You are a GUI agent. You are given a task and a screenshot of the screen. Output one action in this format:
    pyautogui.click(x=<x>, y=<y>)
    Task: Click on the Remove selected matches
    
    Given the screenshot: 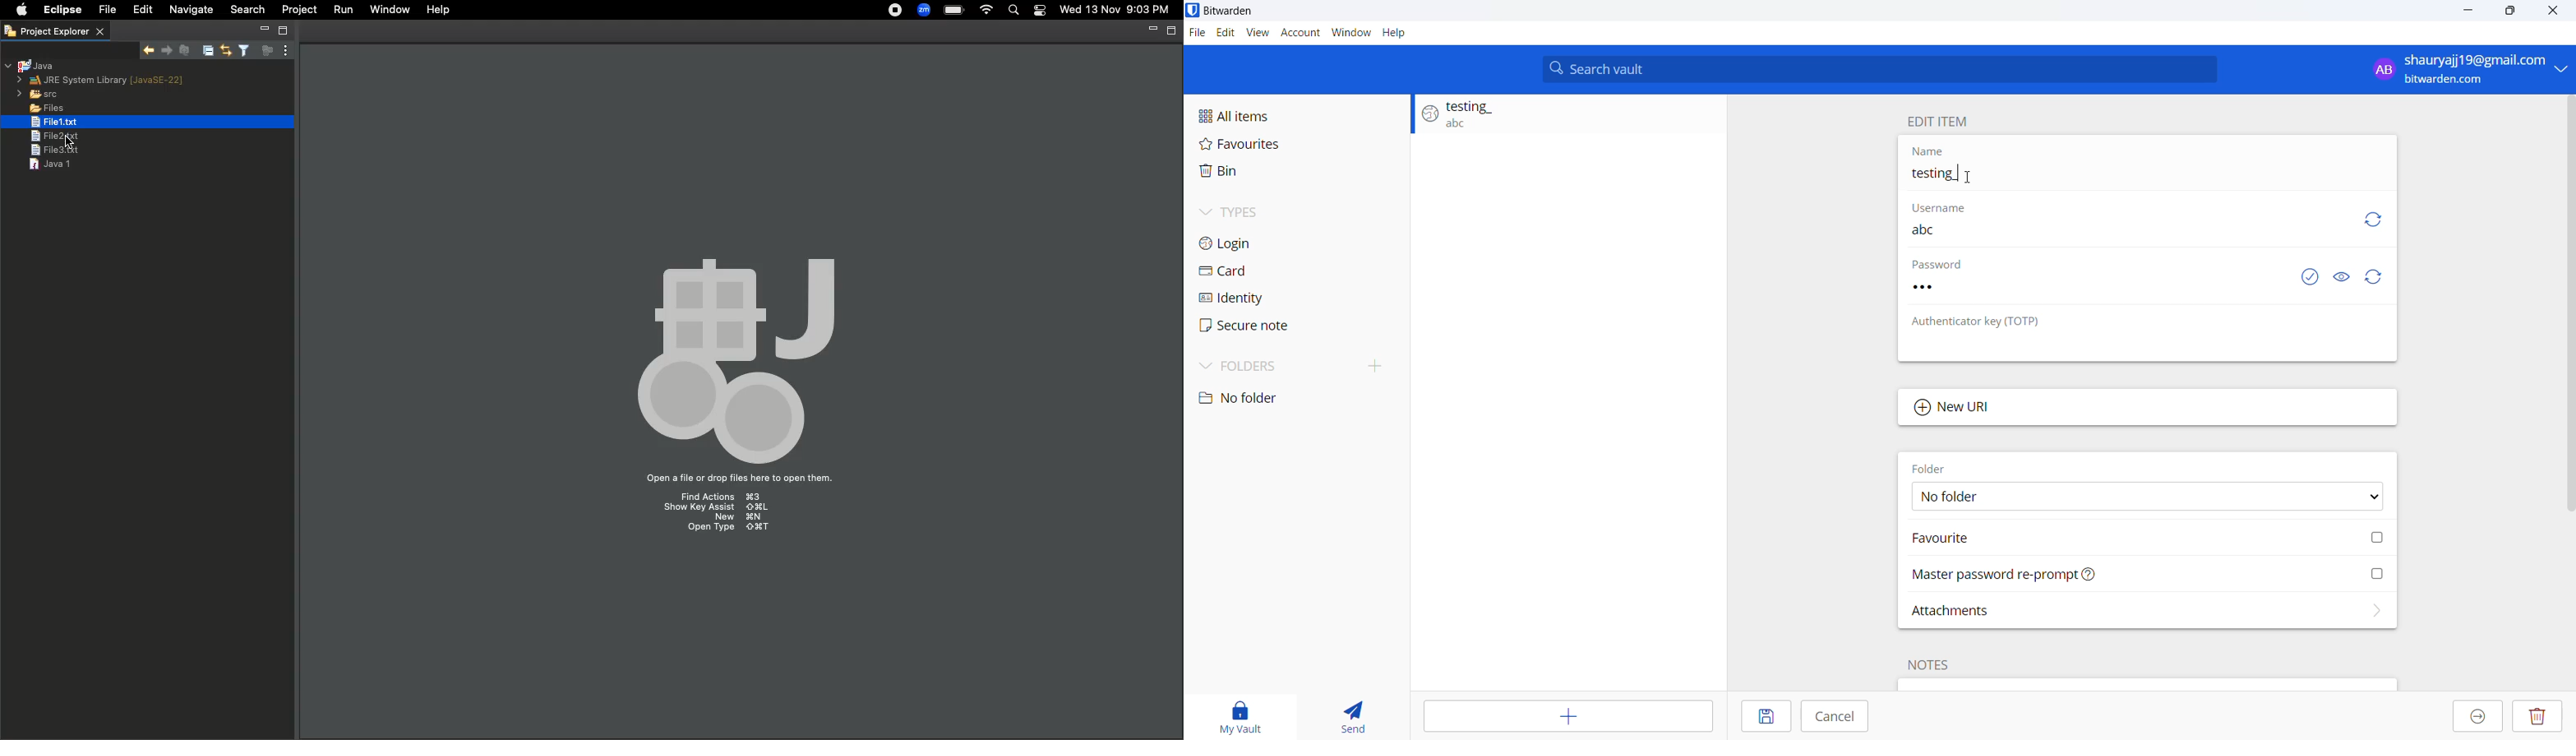 What is the action you would take?
    pyautogui.click(x=184, y=49)
    